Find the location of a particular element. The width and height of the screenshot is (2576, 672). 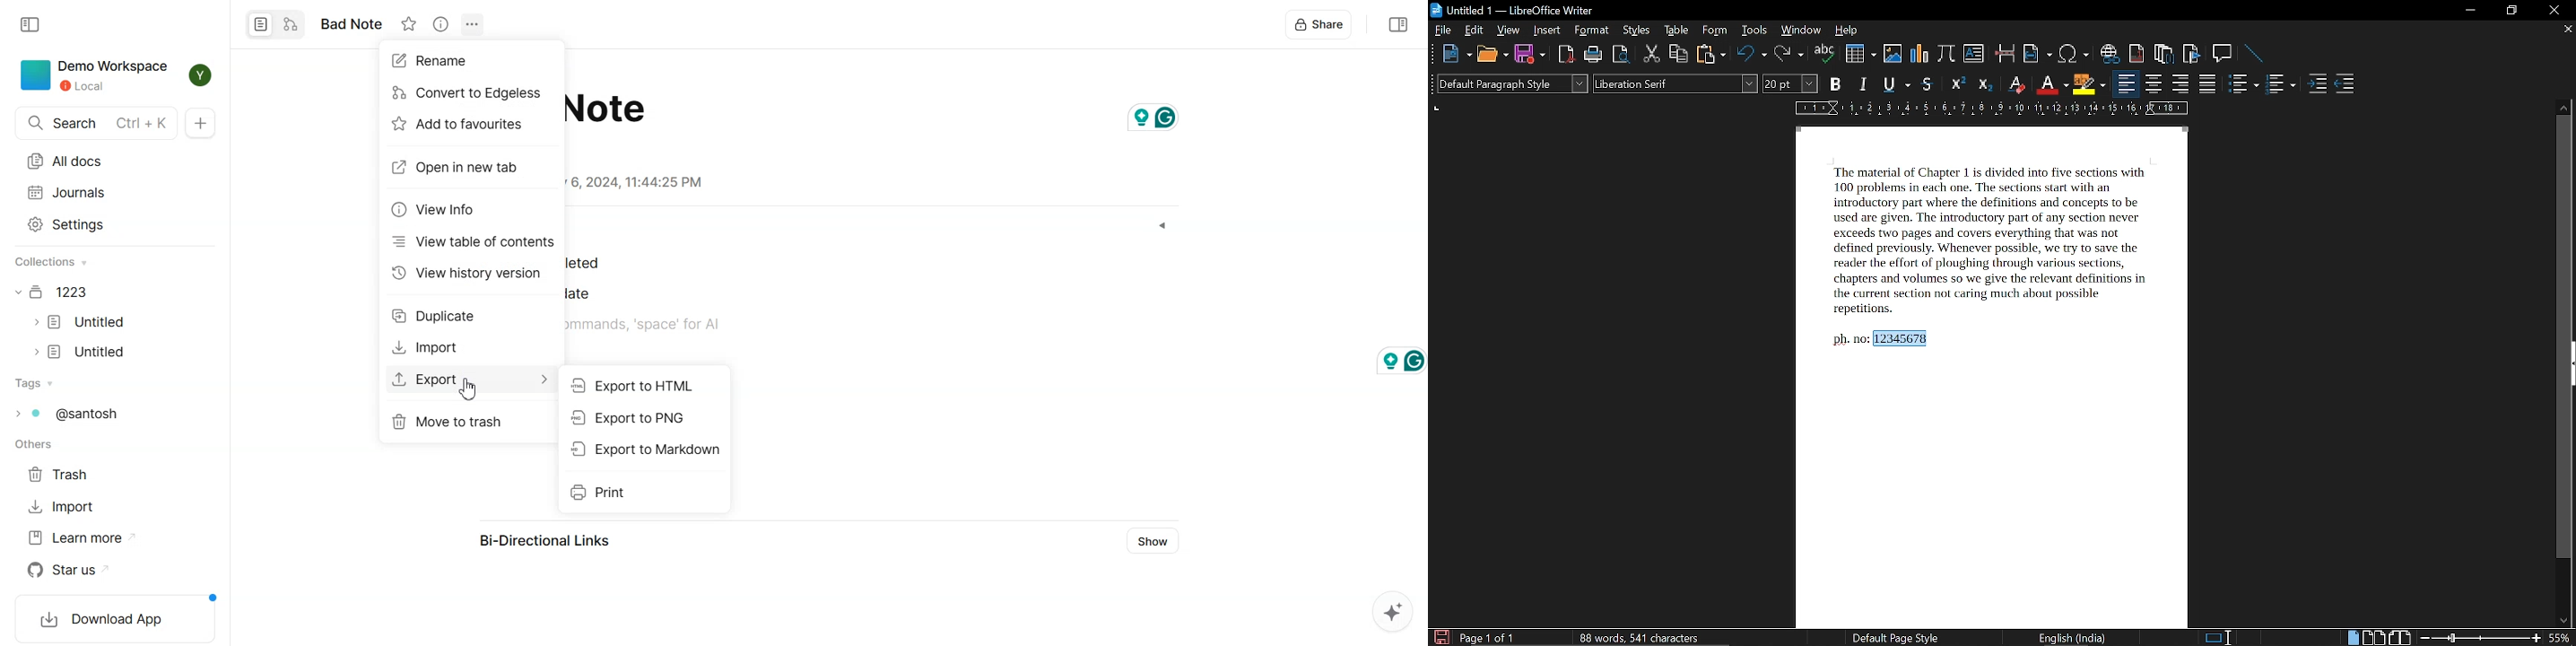

strikethrough is located at coordinates (1927, 84).